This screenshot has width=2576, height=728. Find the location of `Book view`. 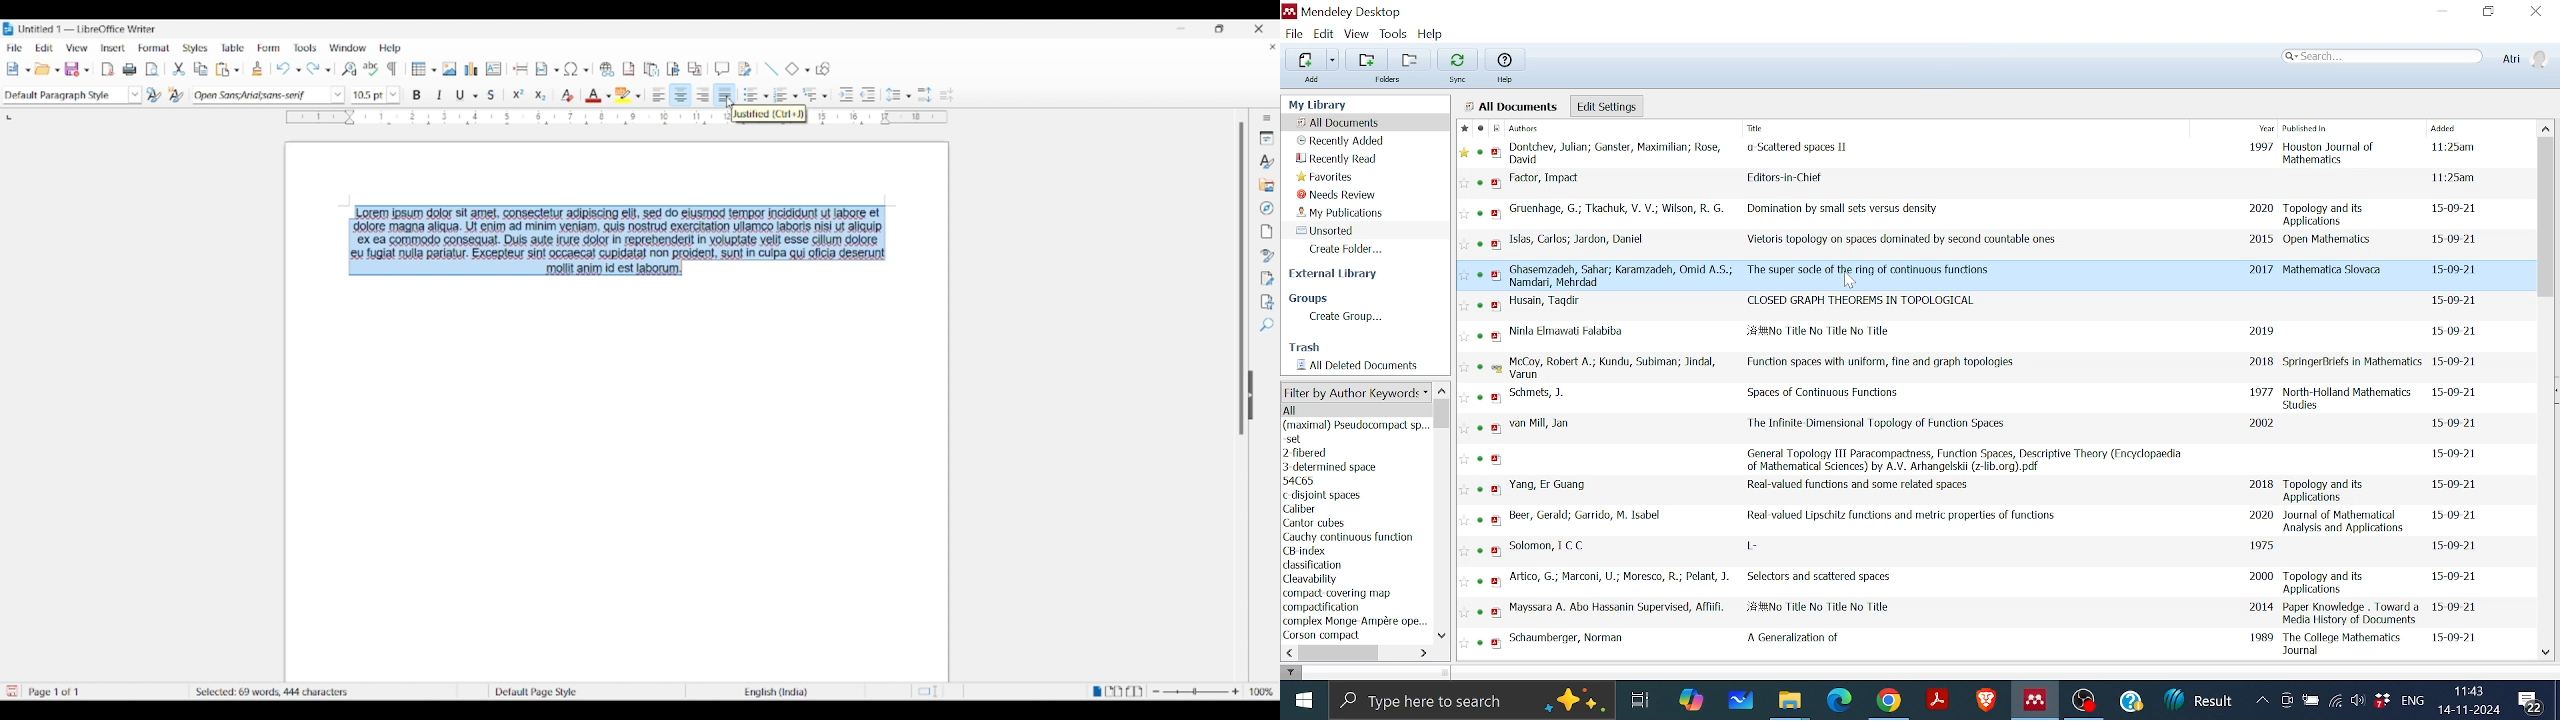

Book view is located at coordinates (1134, 691).